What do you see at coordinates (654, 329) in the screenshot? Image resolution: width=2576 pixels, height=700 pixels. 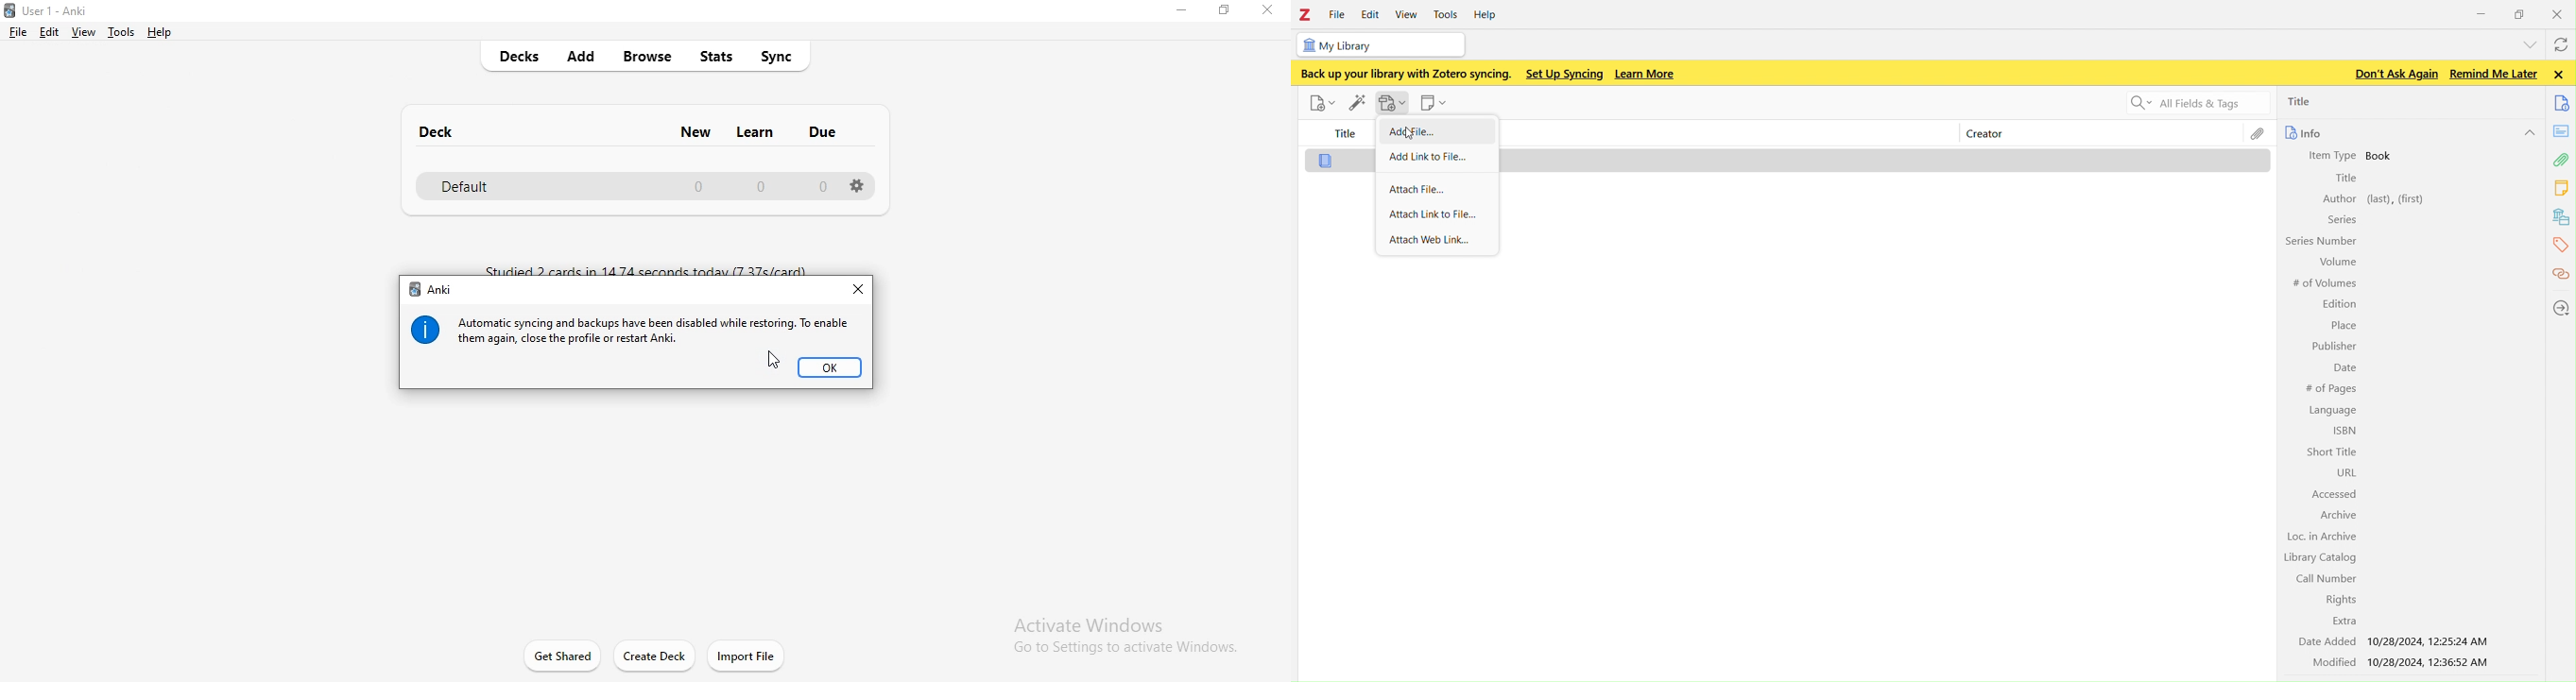 I see `message 1` at bounding box center [654, 329].